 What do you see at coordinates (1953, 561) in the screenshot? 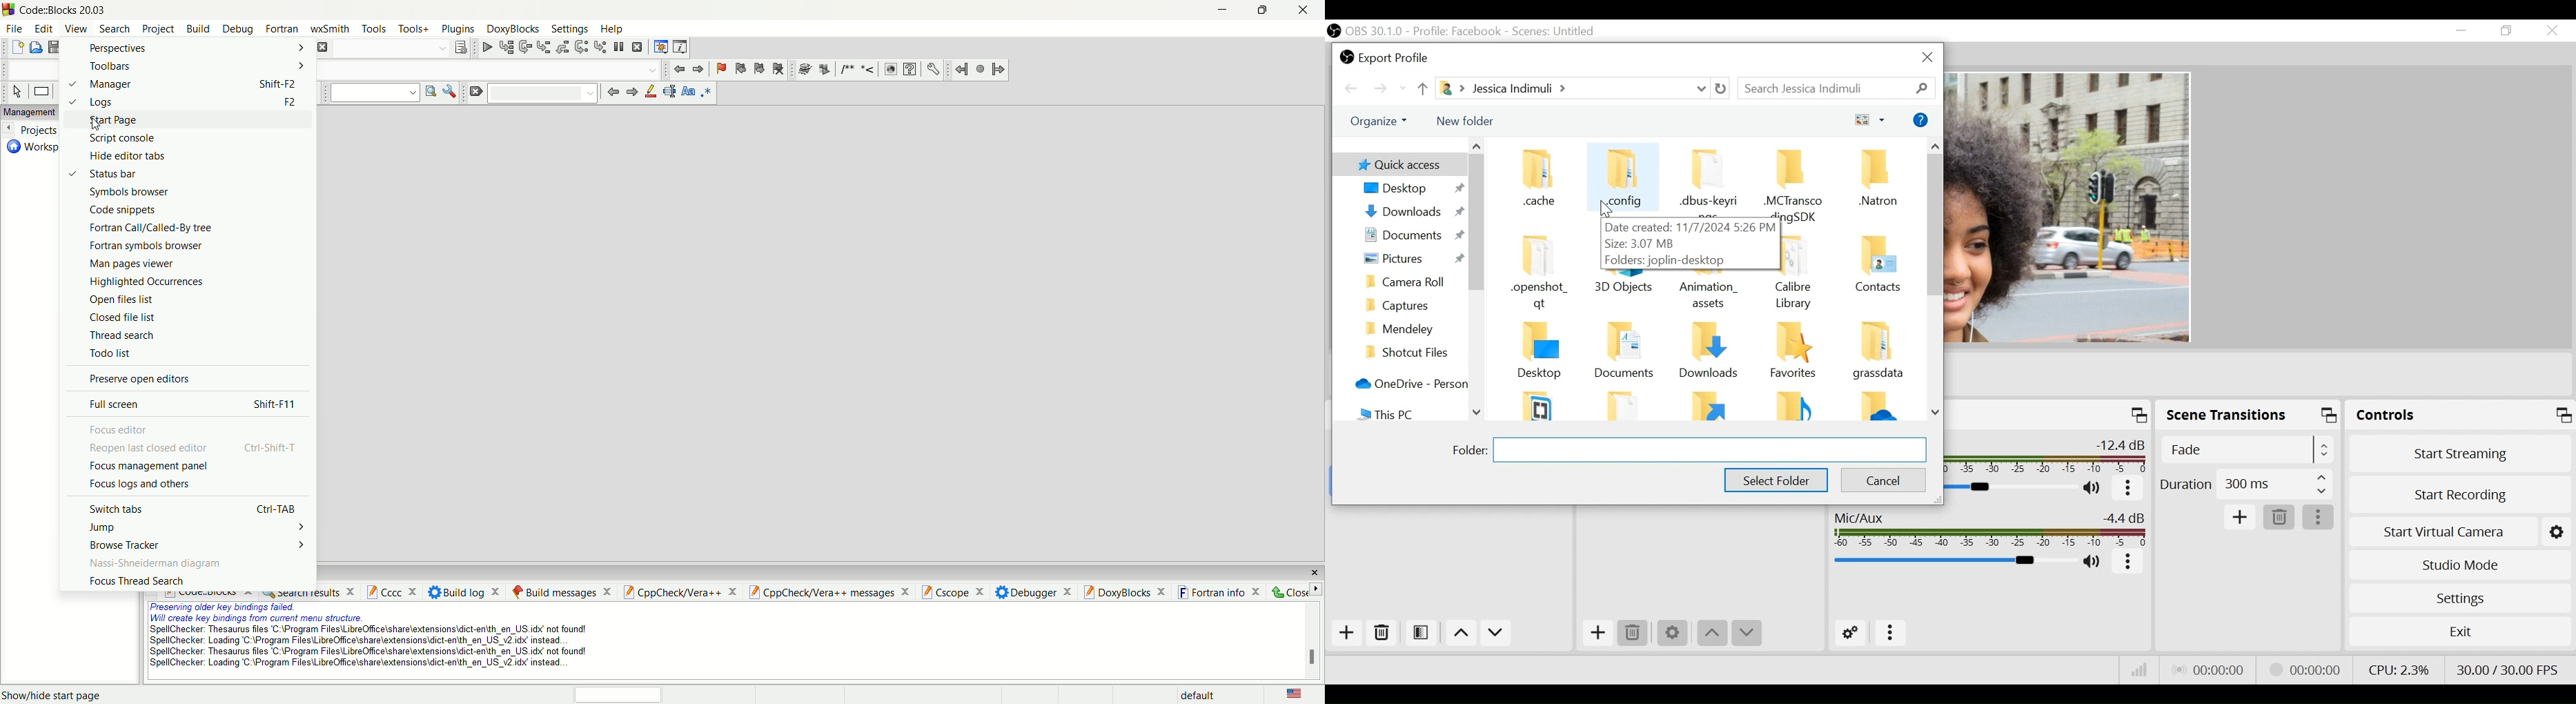
I see `Mic Slider` at bounding box center [1953, 561].